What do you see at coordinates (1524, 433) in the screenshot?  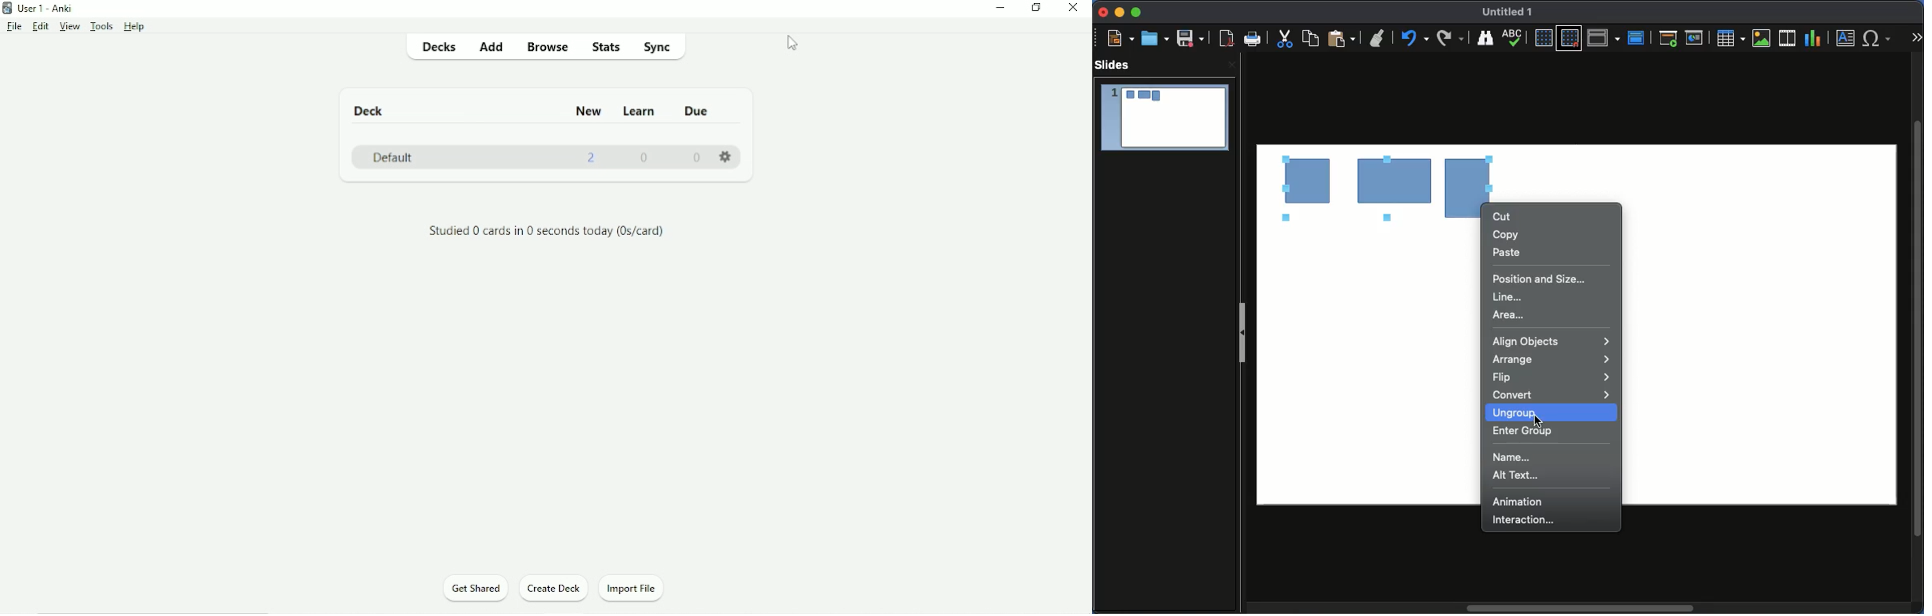 I see `Enter group` at bounding box center [1524, 433].